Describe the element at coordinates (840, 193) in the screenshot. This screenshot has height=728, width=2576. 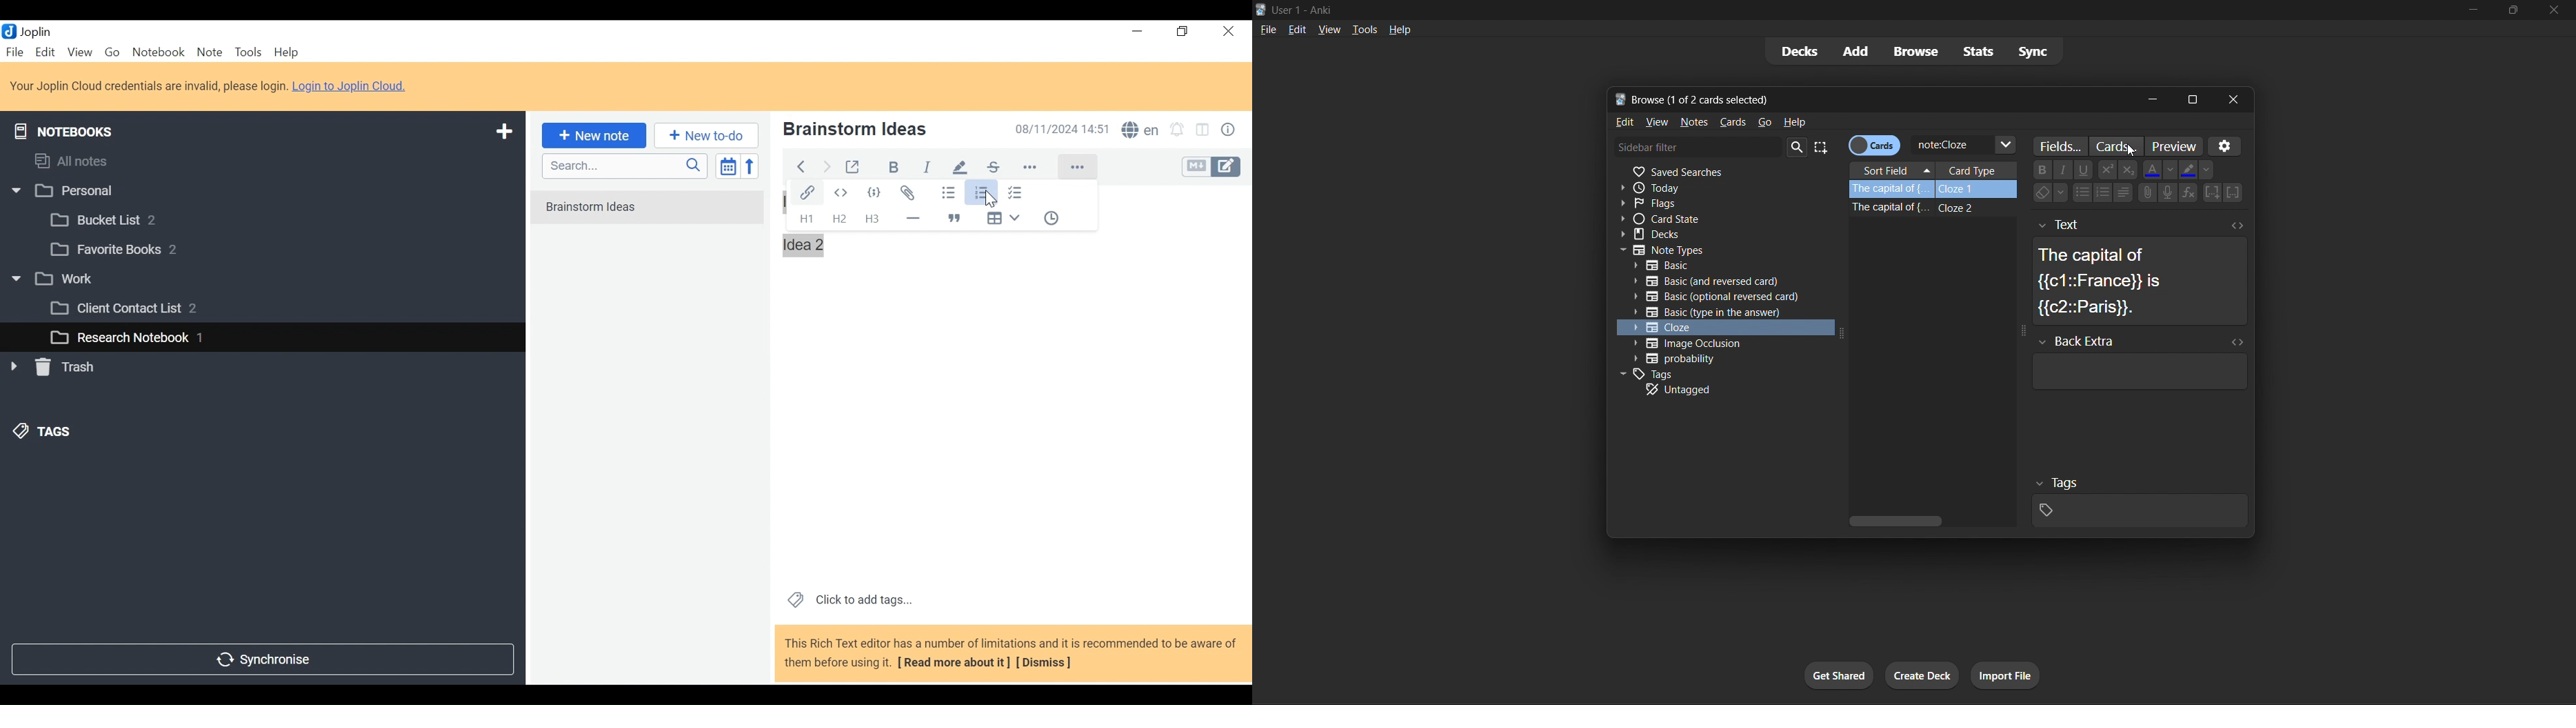
I see `Inline Code` at that location.